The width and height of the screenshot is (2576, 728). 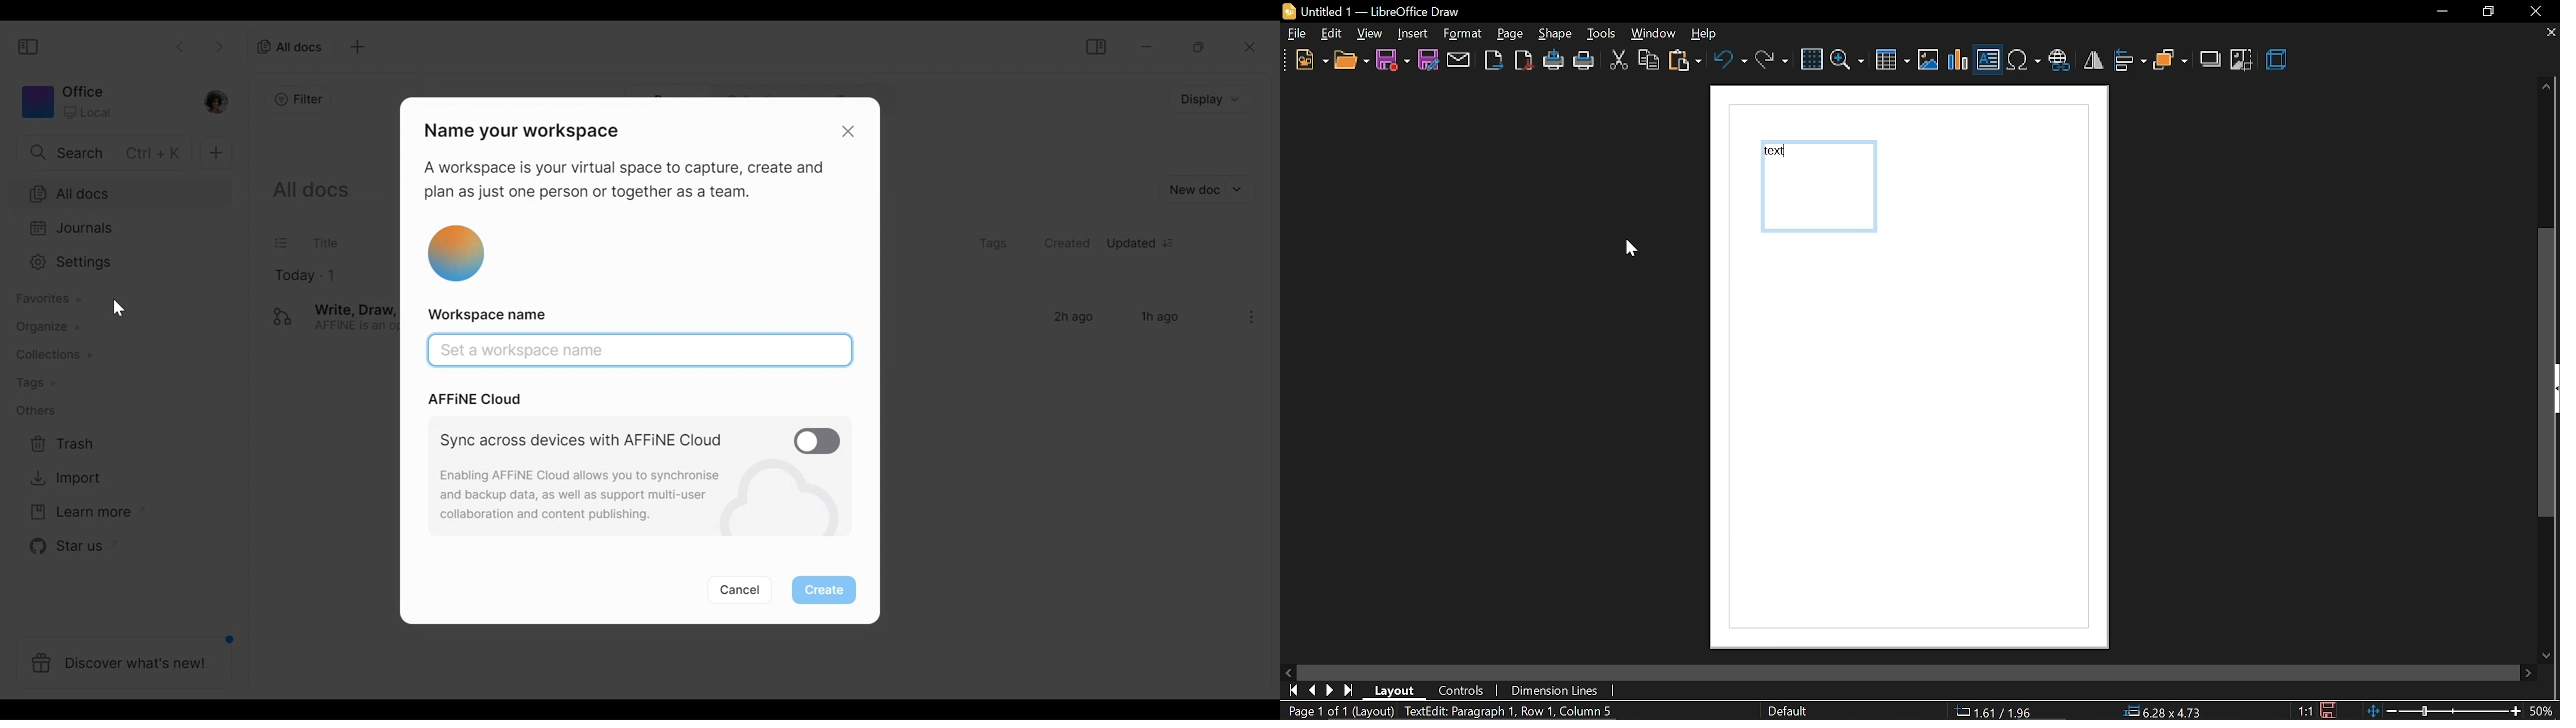 I want to click on Search bar, so click(x=99, y=153).